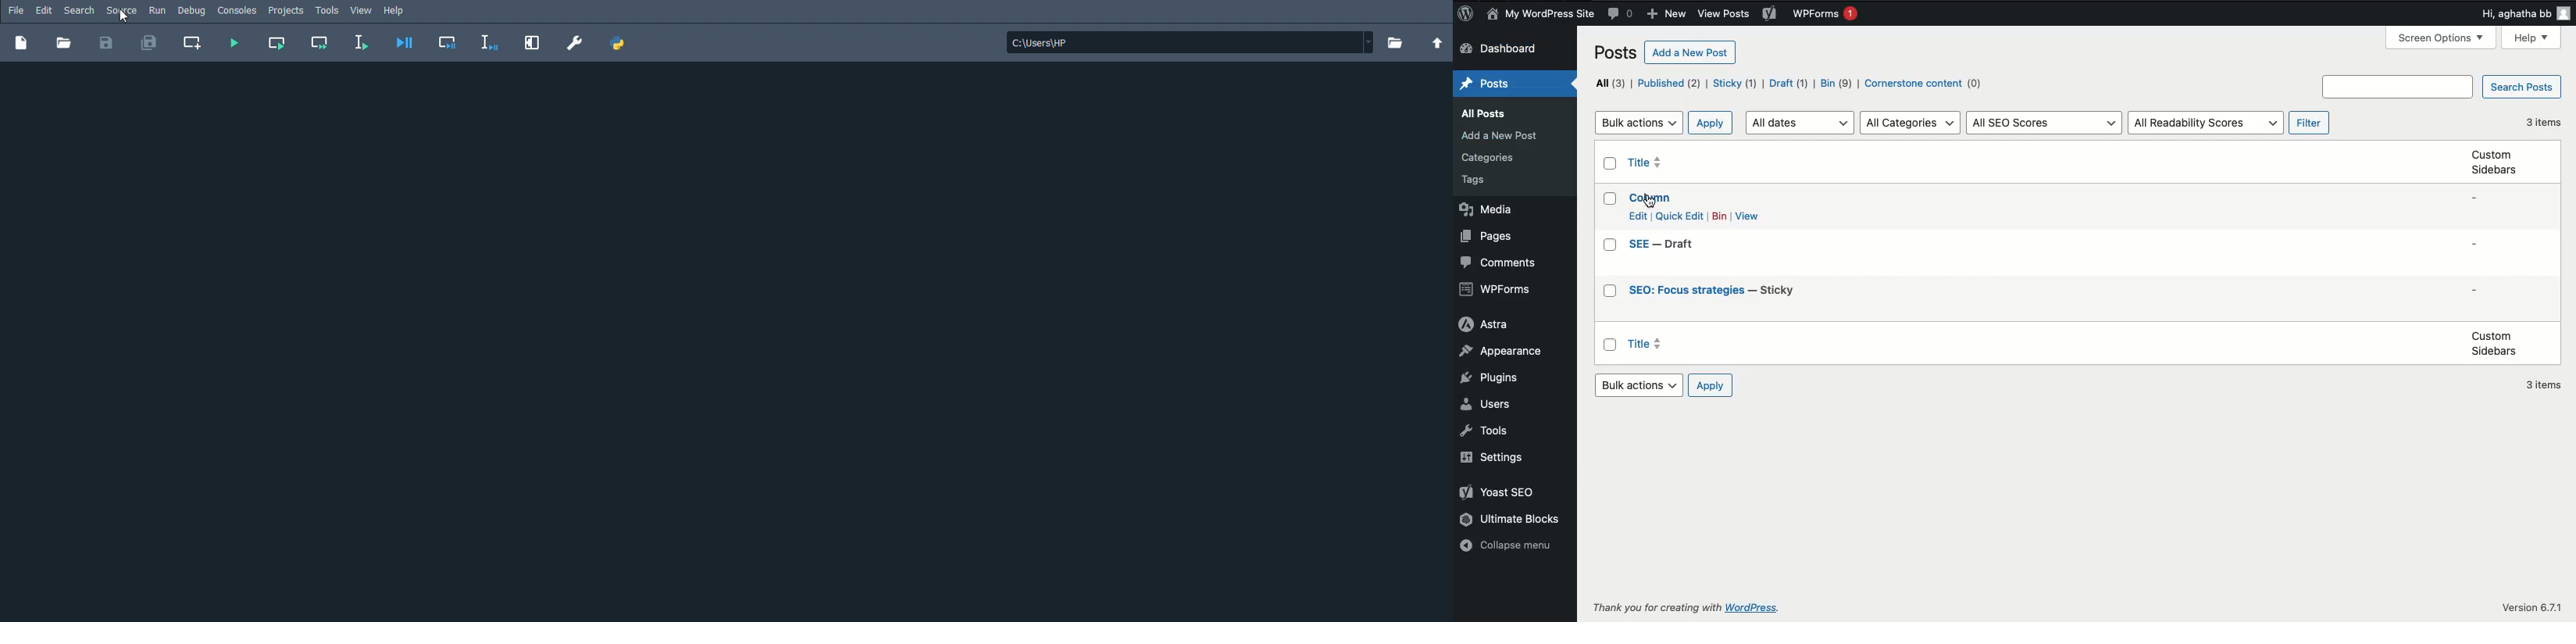 The image size is (2576, 644). I want to click on Change to parent directory, so click(1437, 43).